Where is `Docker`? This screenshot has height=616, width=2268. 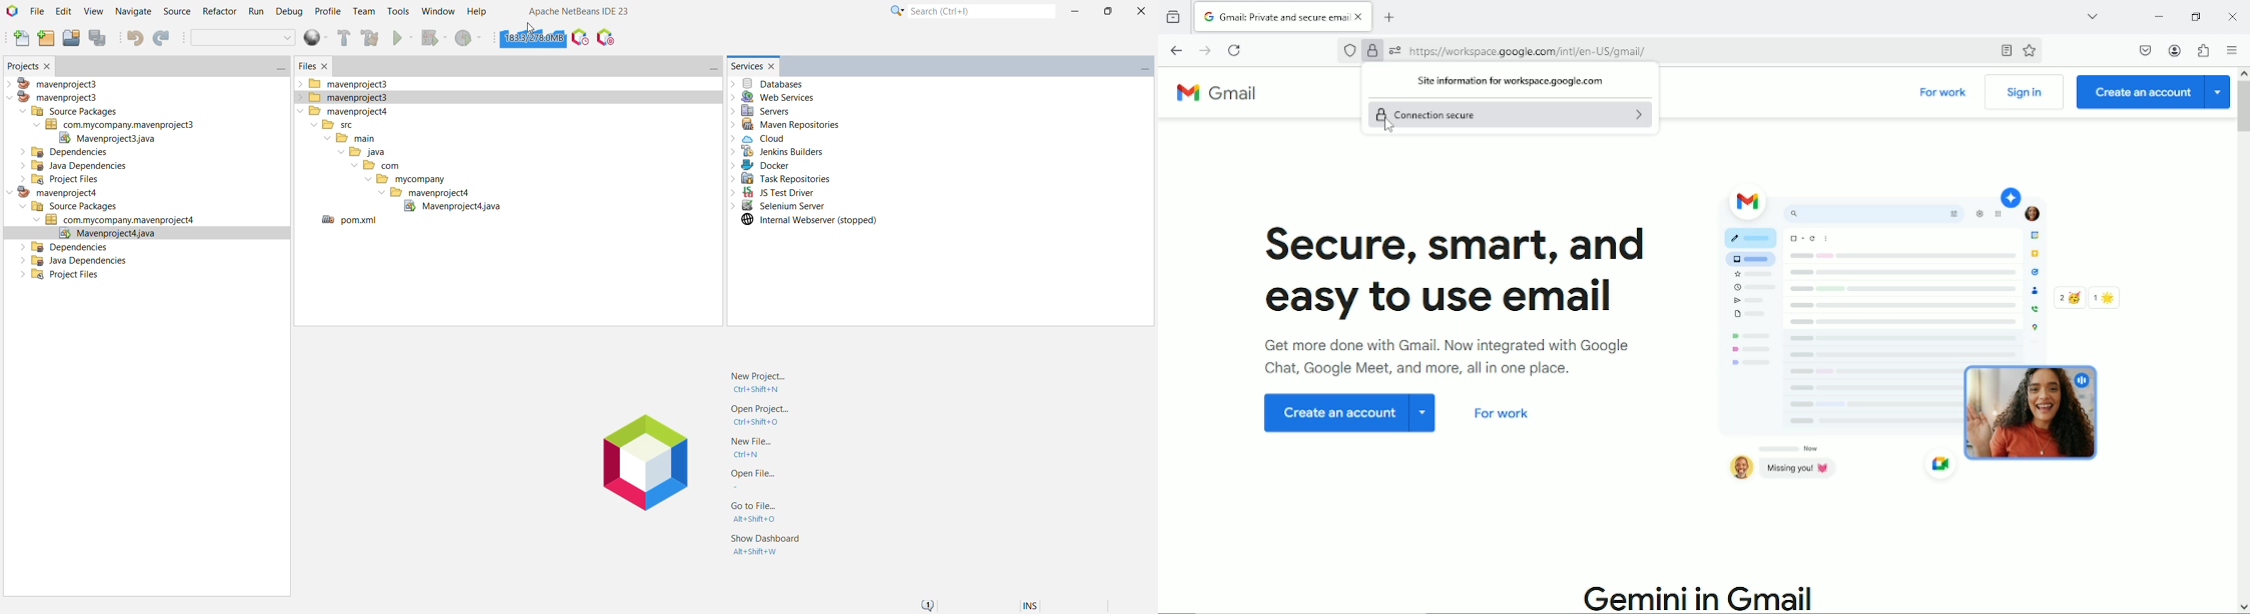
Docker is located at coordinates (759, 166).